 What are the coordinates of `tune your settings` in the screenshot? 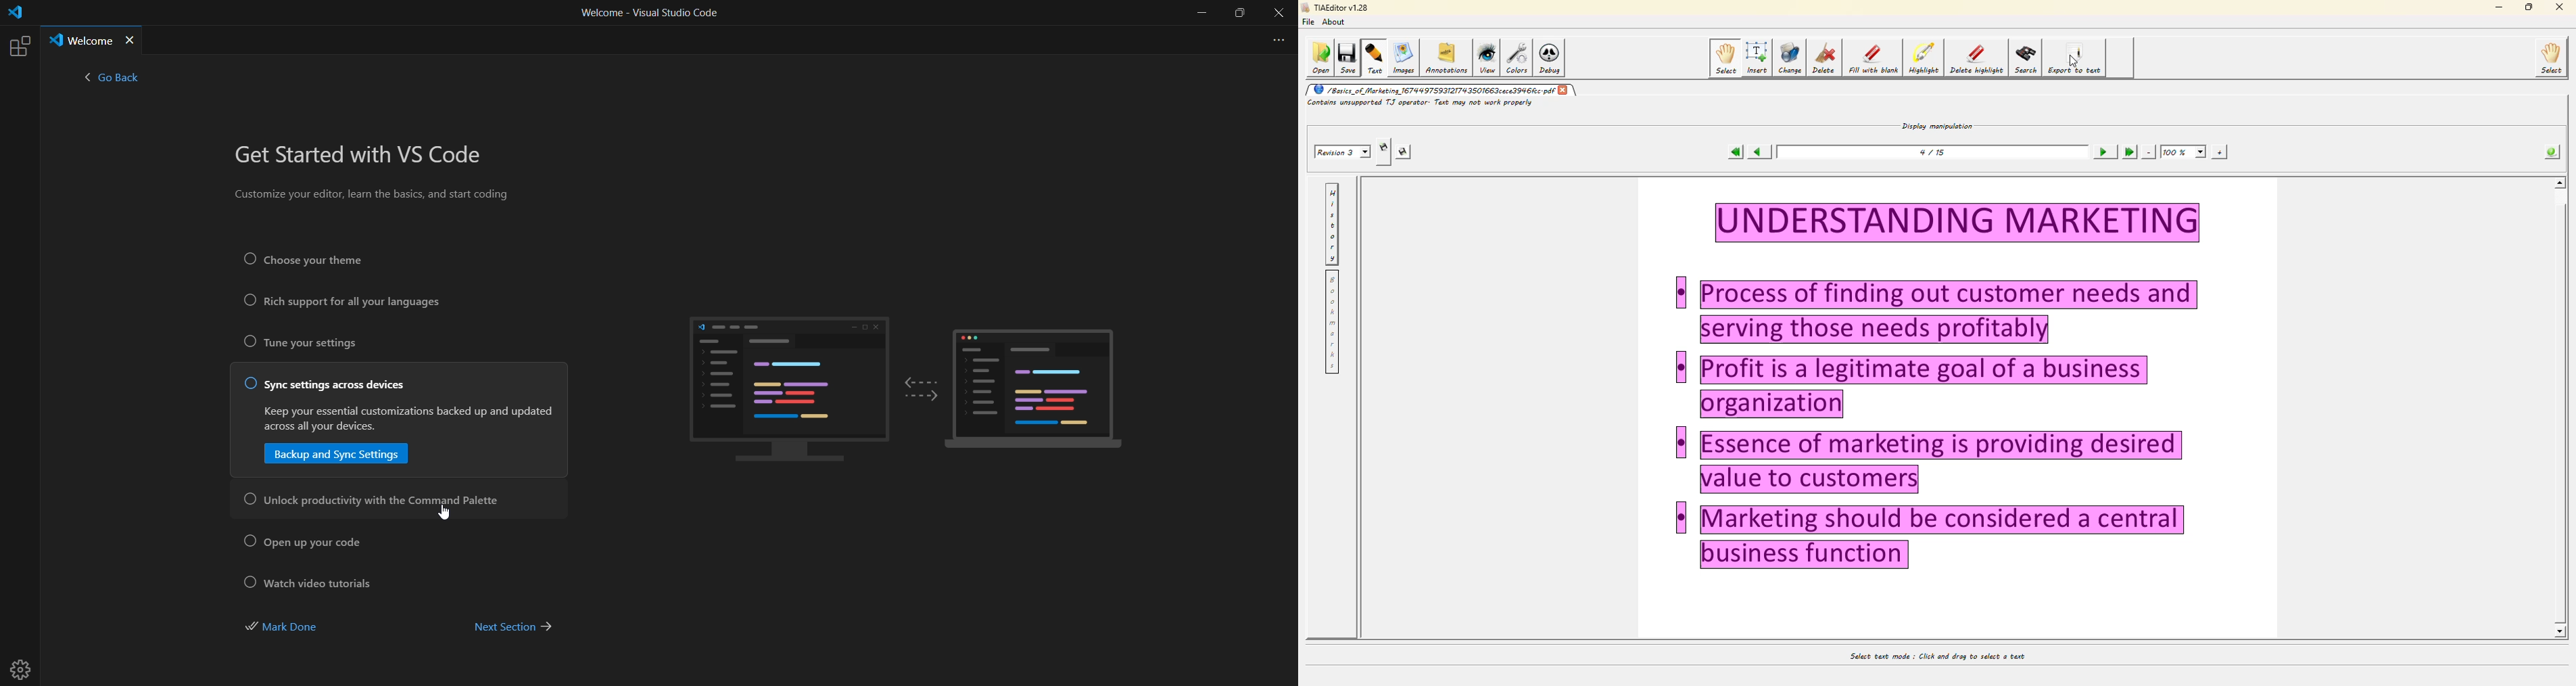 It's located at (307, 344).